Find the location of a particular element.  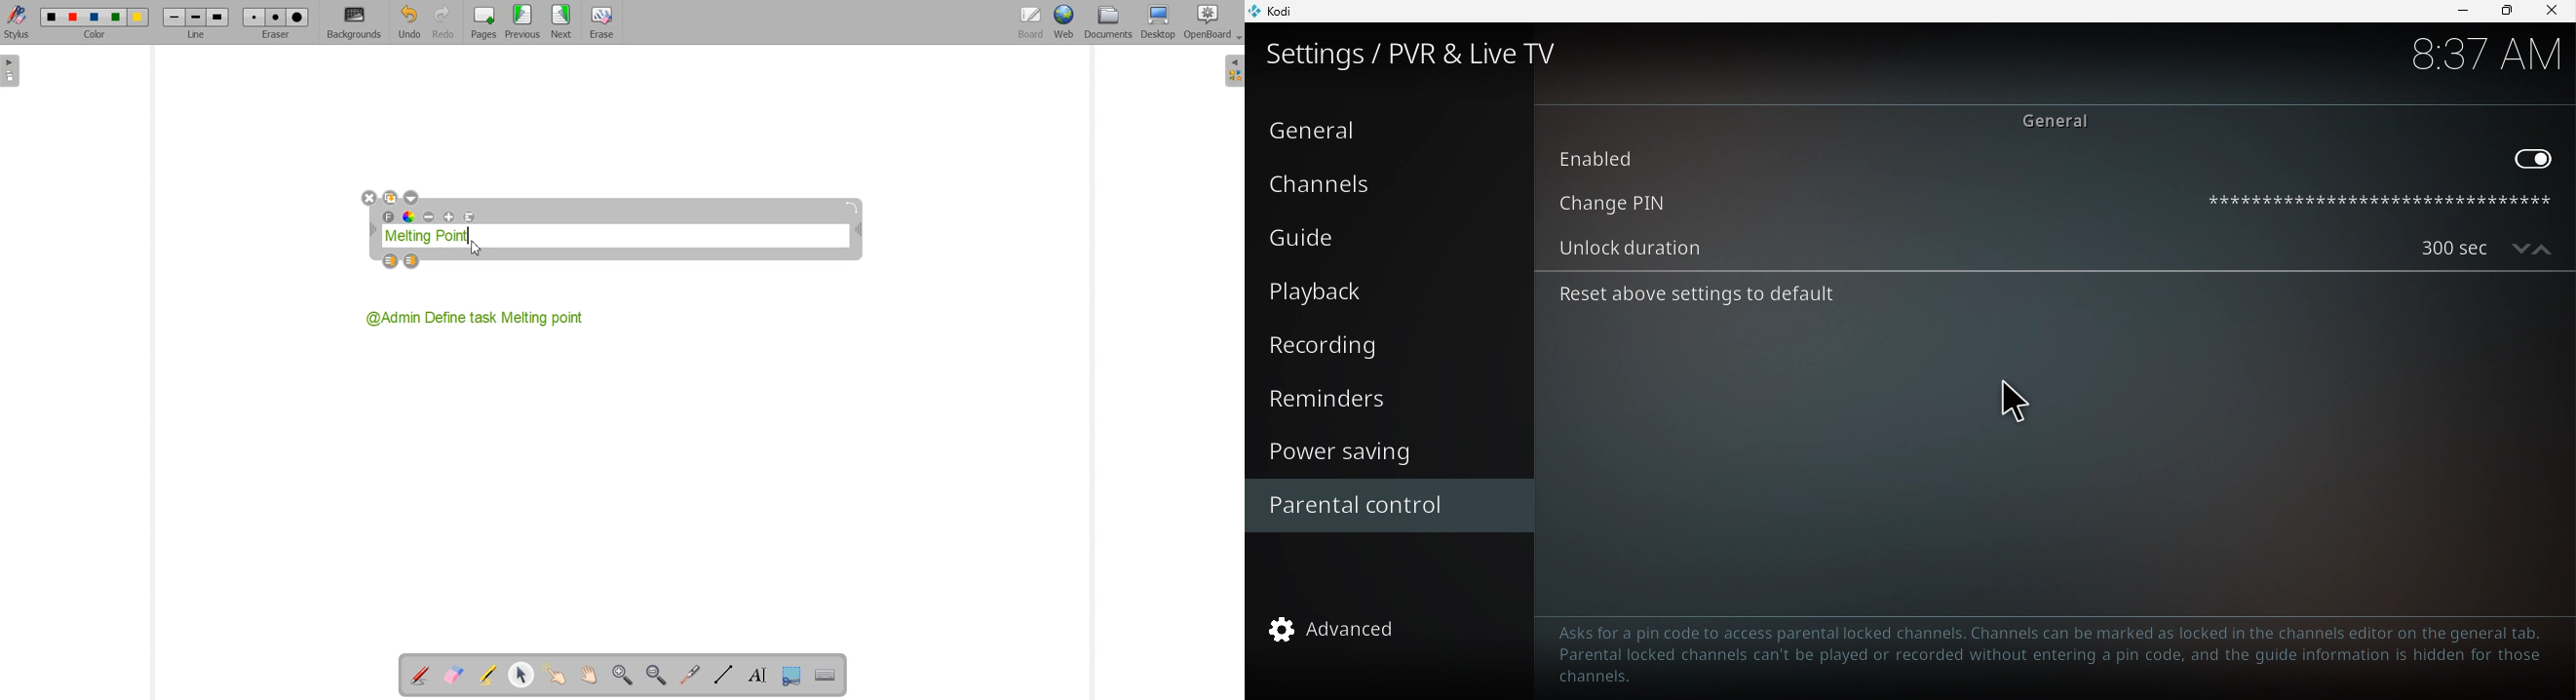

time is located at coordinates (2470, 58).